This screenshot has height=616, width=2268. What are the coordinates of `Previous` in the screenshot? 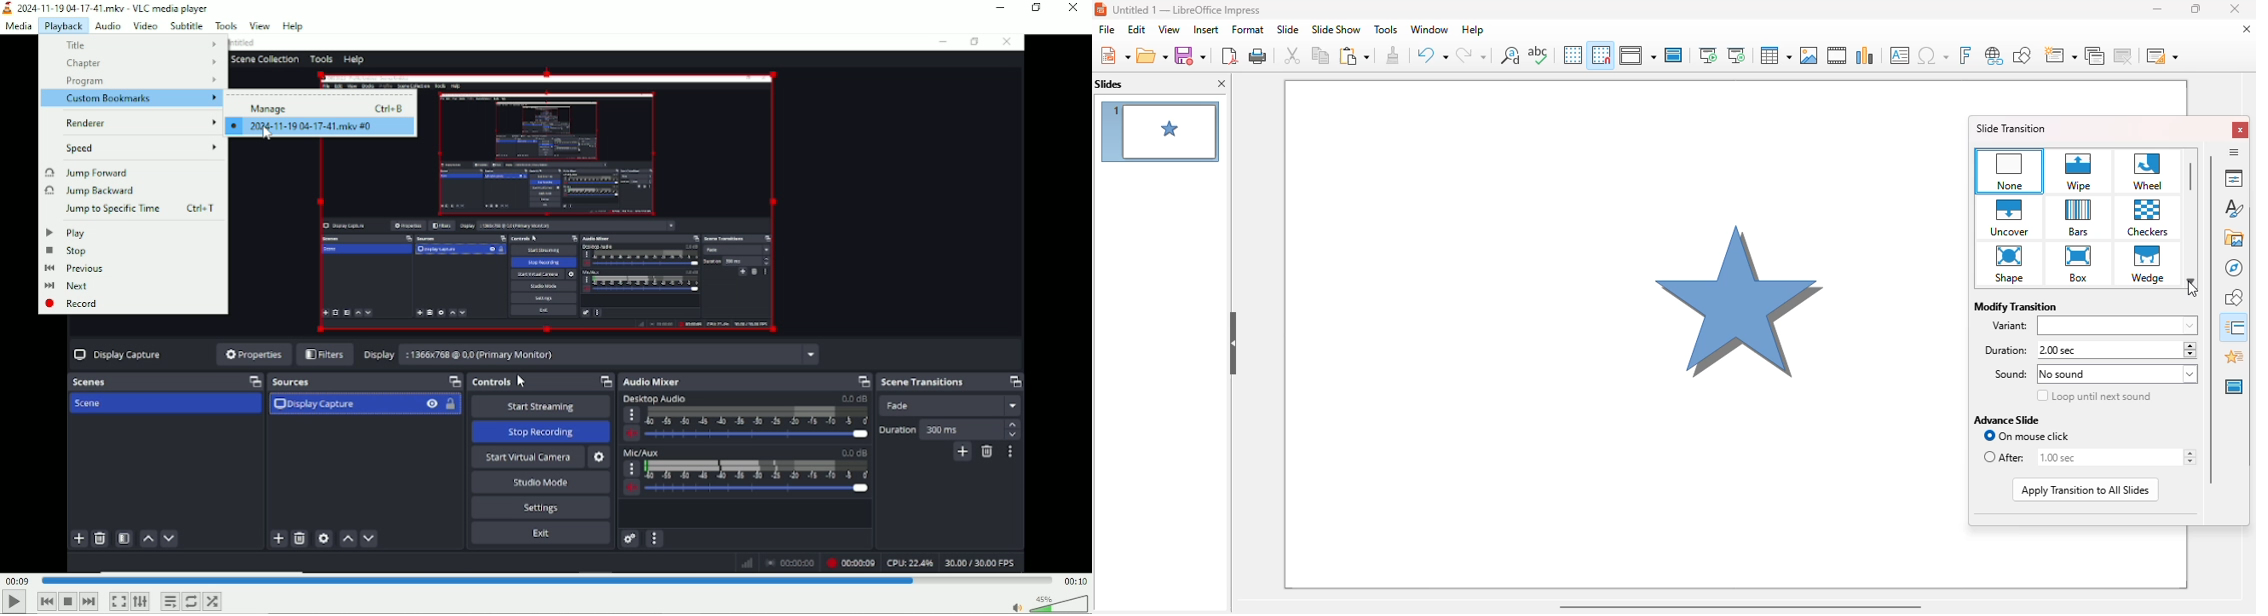 It's located at (47, 601).